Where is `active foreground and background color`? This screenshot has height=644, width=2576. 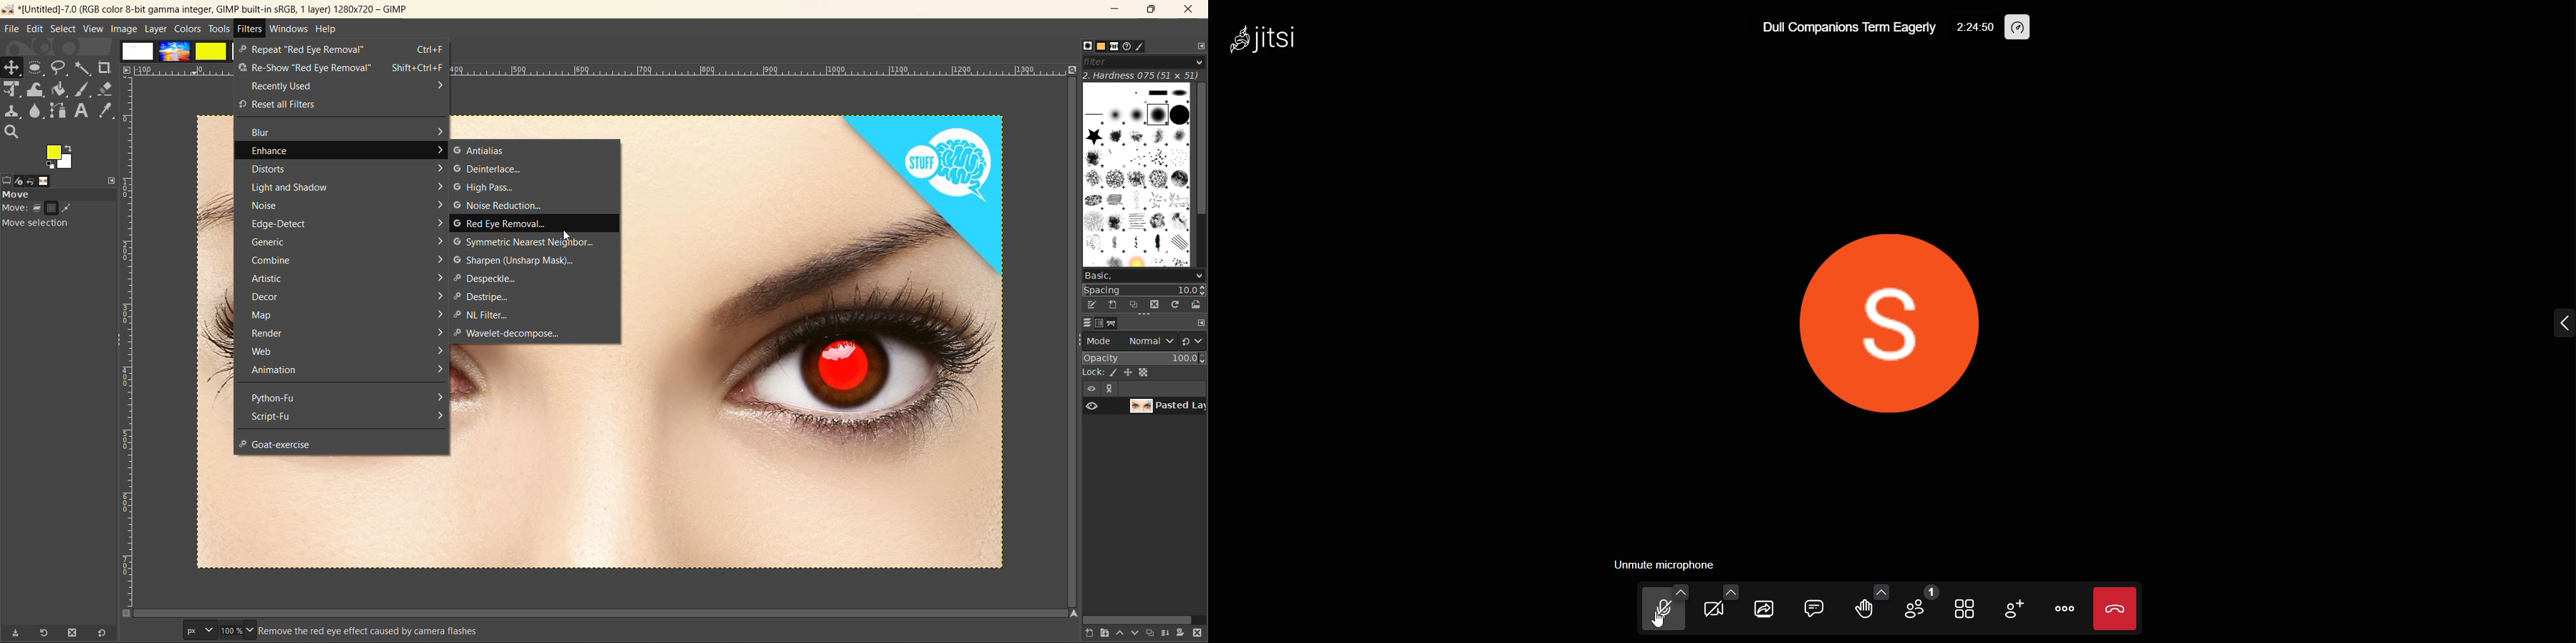
active foreground and background color is located at coordinates (61, 157).